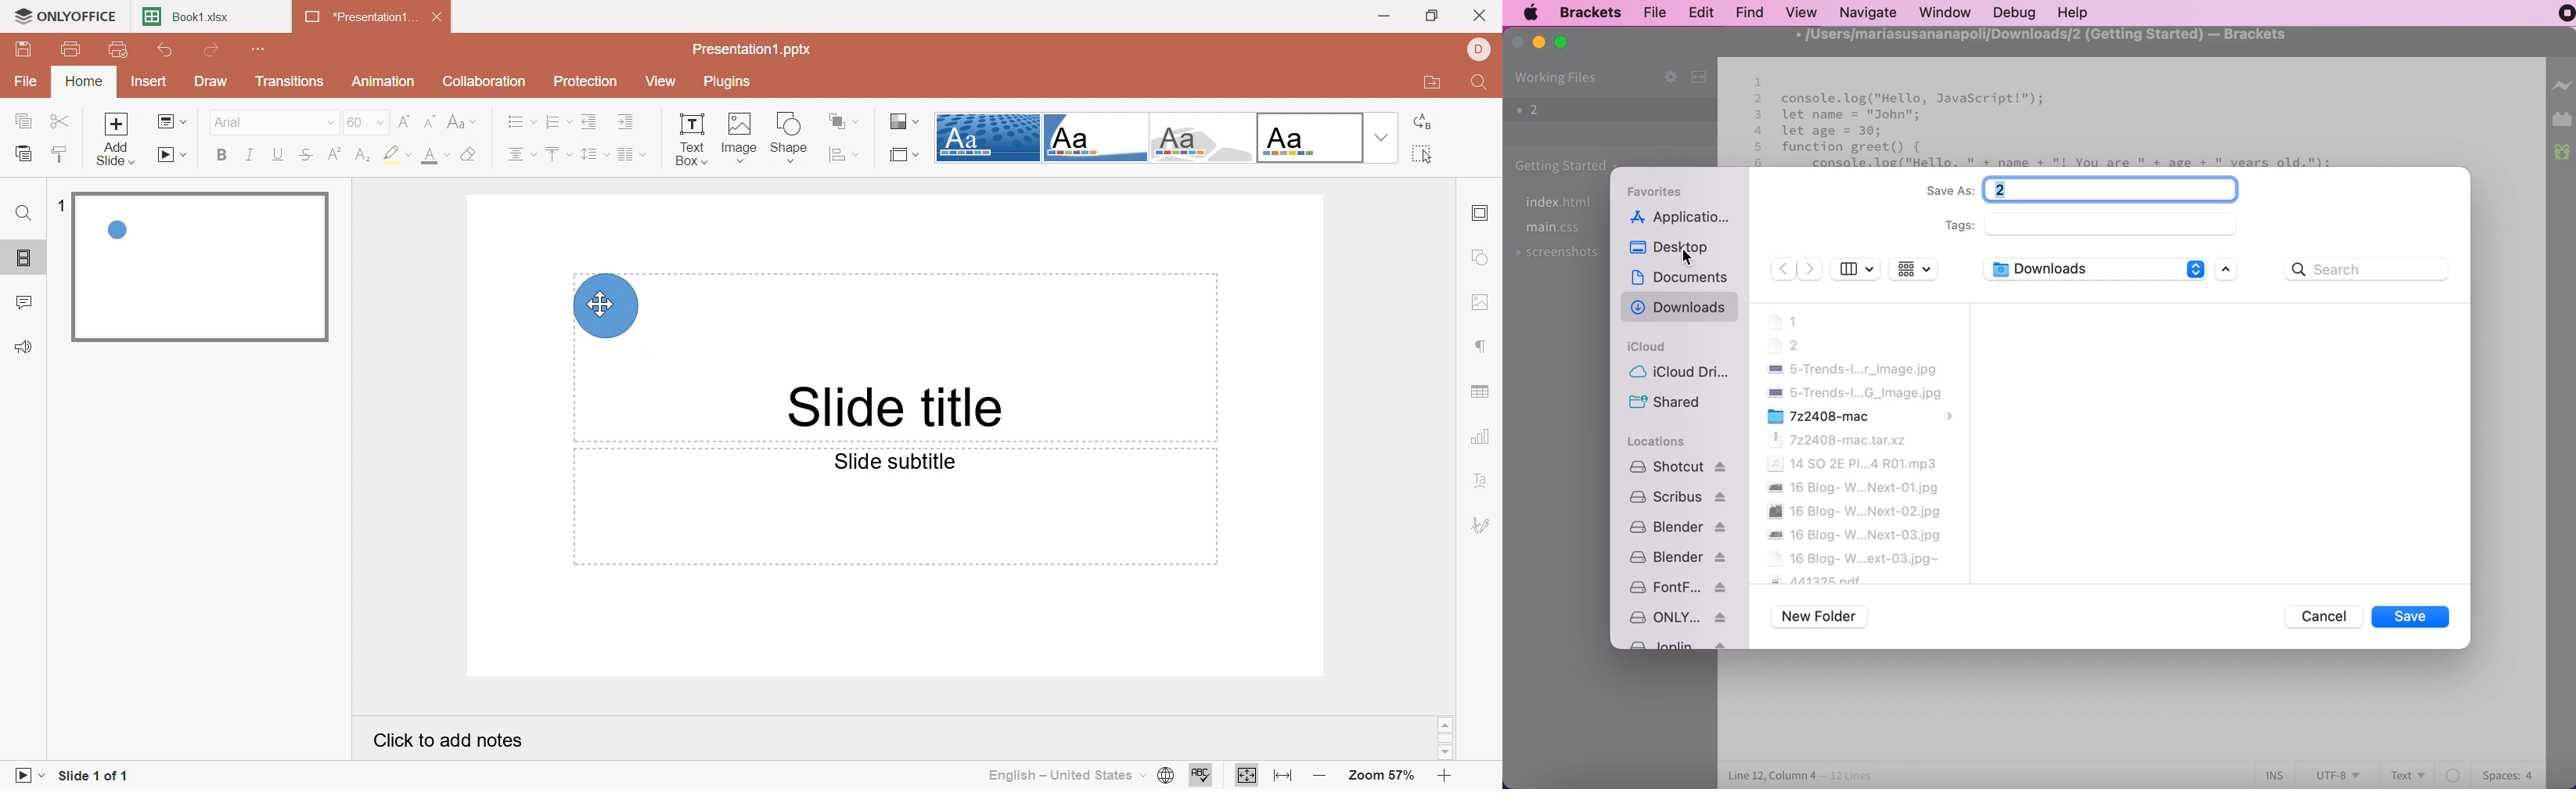  I want to click on console.log("Hello, JavaScript!");let name = "John";let age = 30;function greet() {console.log("Hello, " + name + "! You are " + age + " years old.");}greet ();document.addEventListener ("DOMContentLoaded", function() {const heading = document.querySelector("h1");| heading textcontent = "Welcome to My JavaScript Page"; });, so click(2056, 129).